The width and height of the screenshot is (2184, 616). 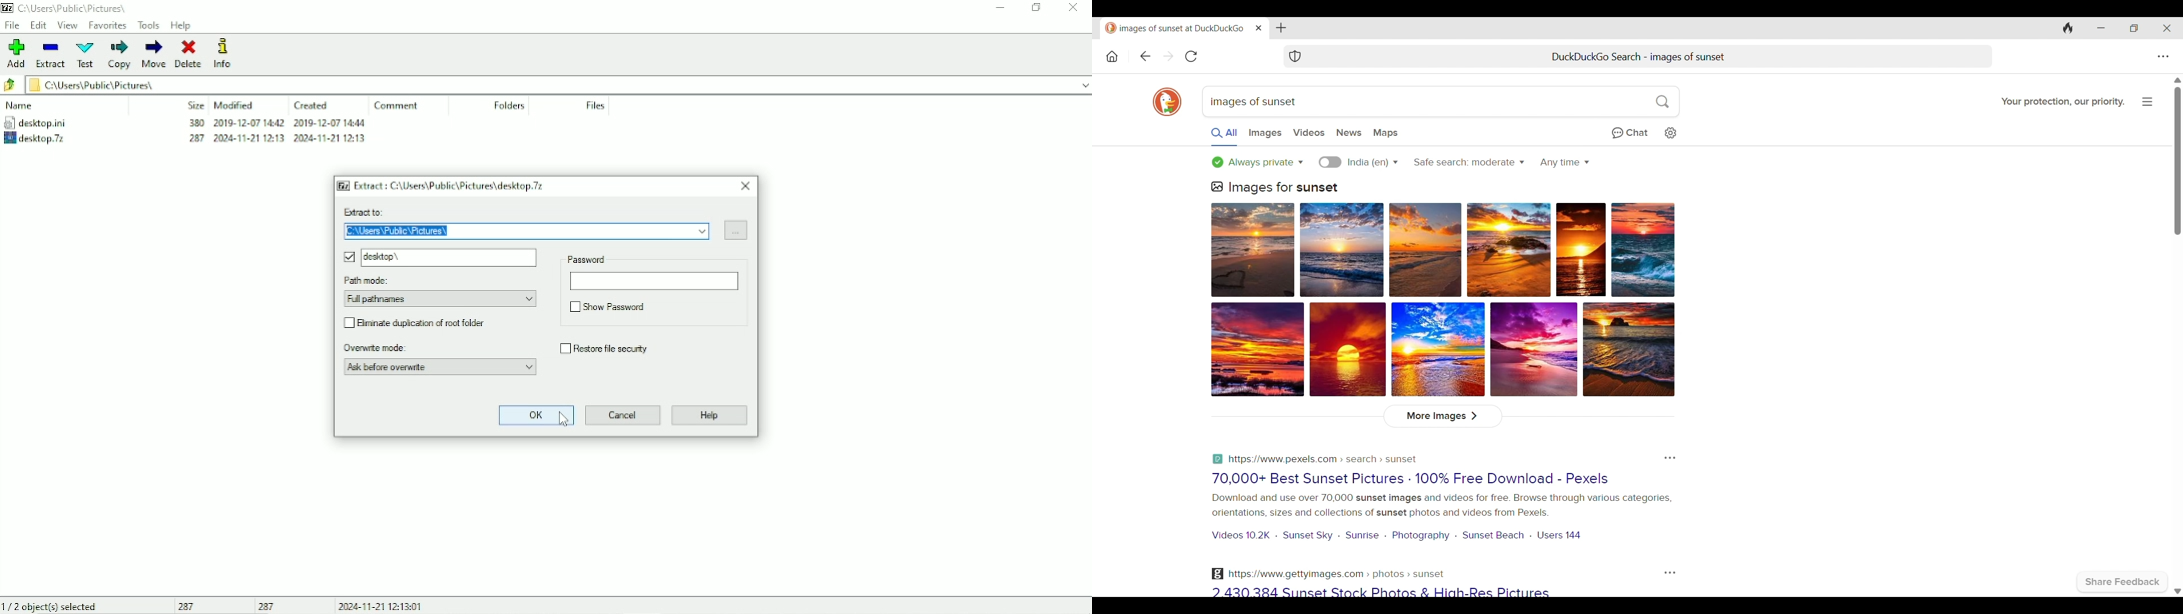 I want to click on Videos 10.2 k, so click(x=1239, y=536).